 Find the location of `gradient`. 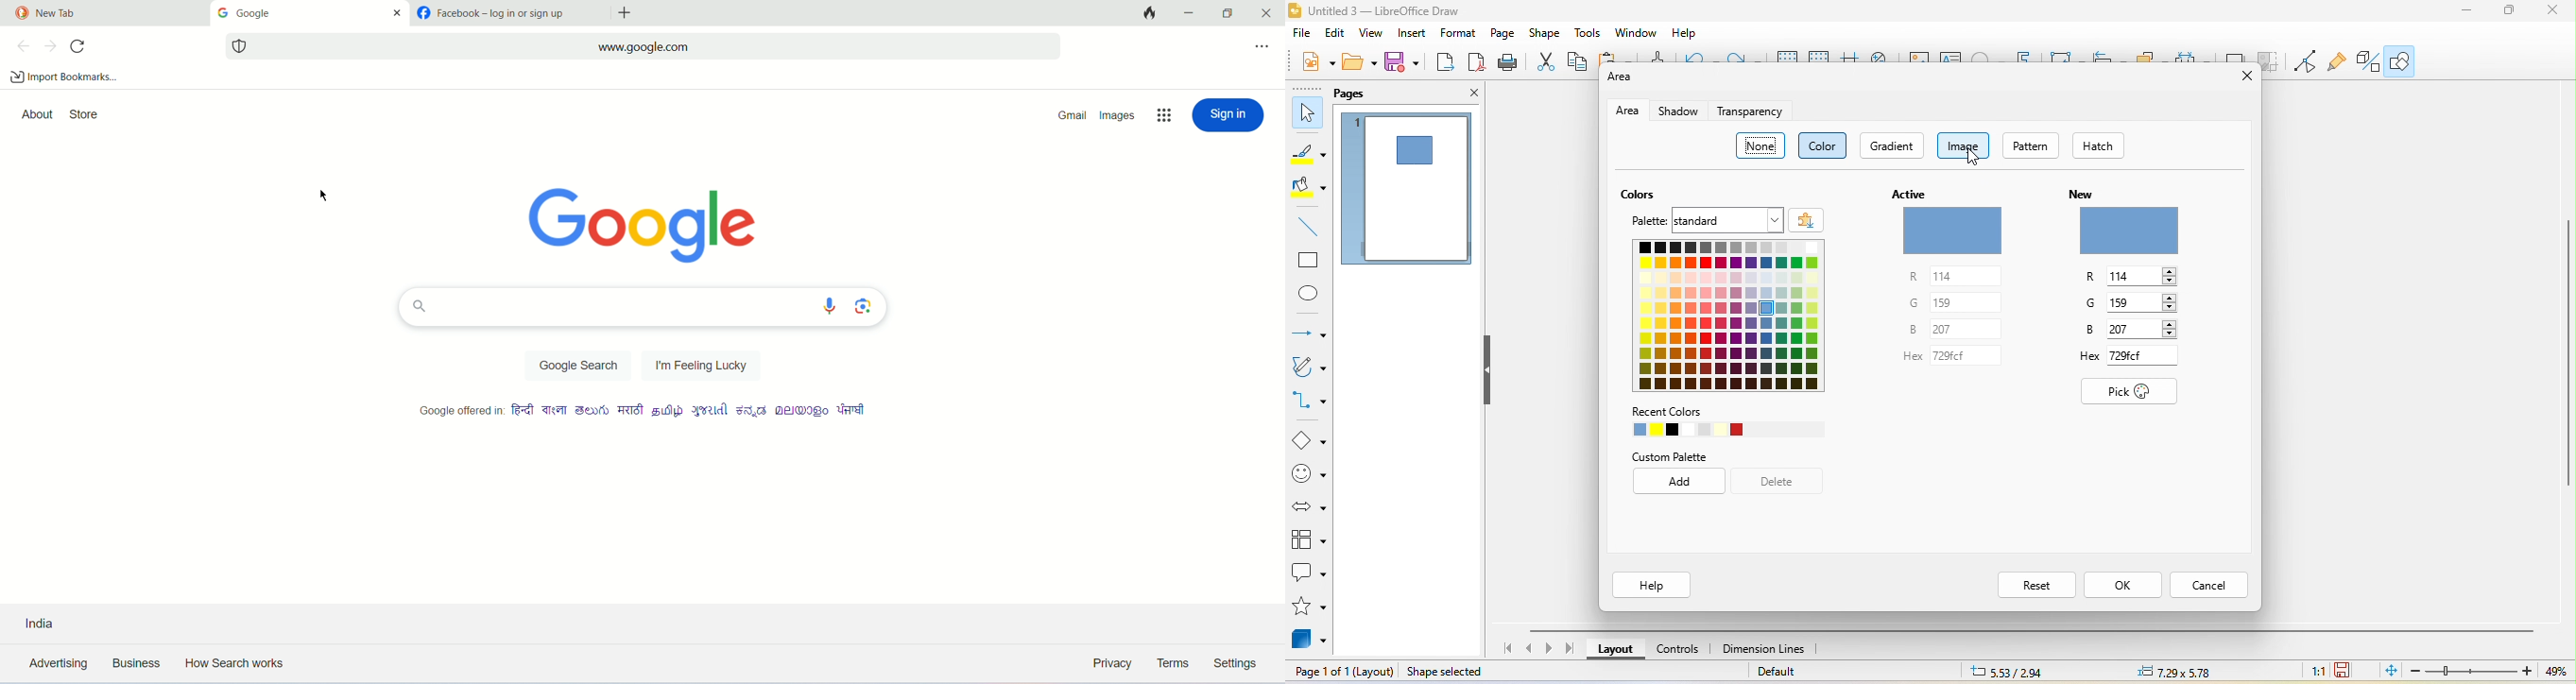

gradient is located at coordinates (1896, 147).